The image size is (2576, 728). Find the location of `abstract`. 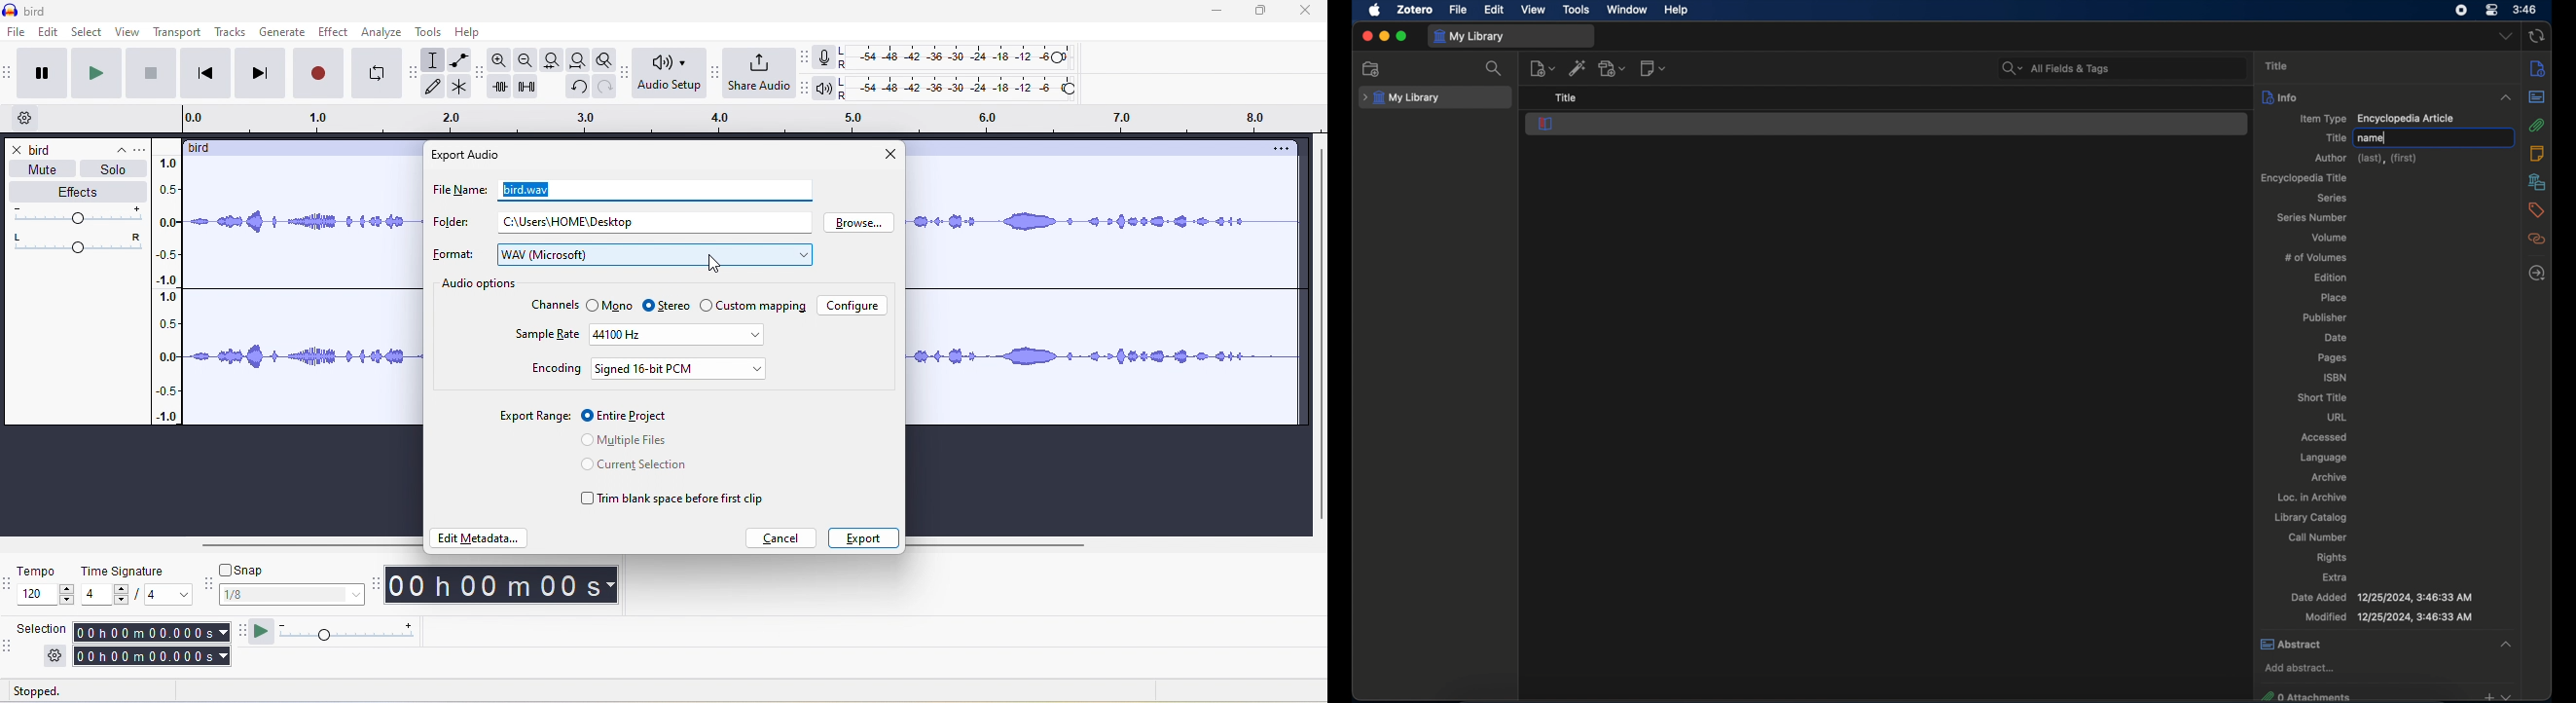

abstract is located at coordinates (2537, 97).